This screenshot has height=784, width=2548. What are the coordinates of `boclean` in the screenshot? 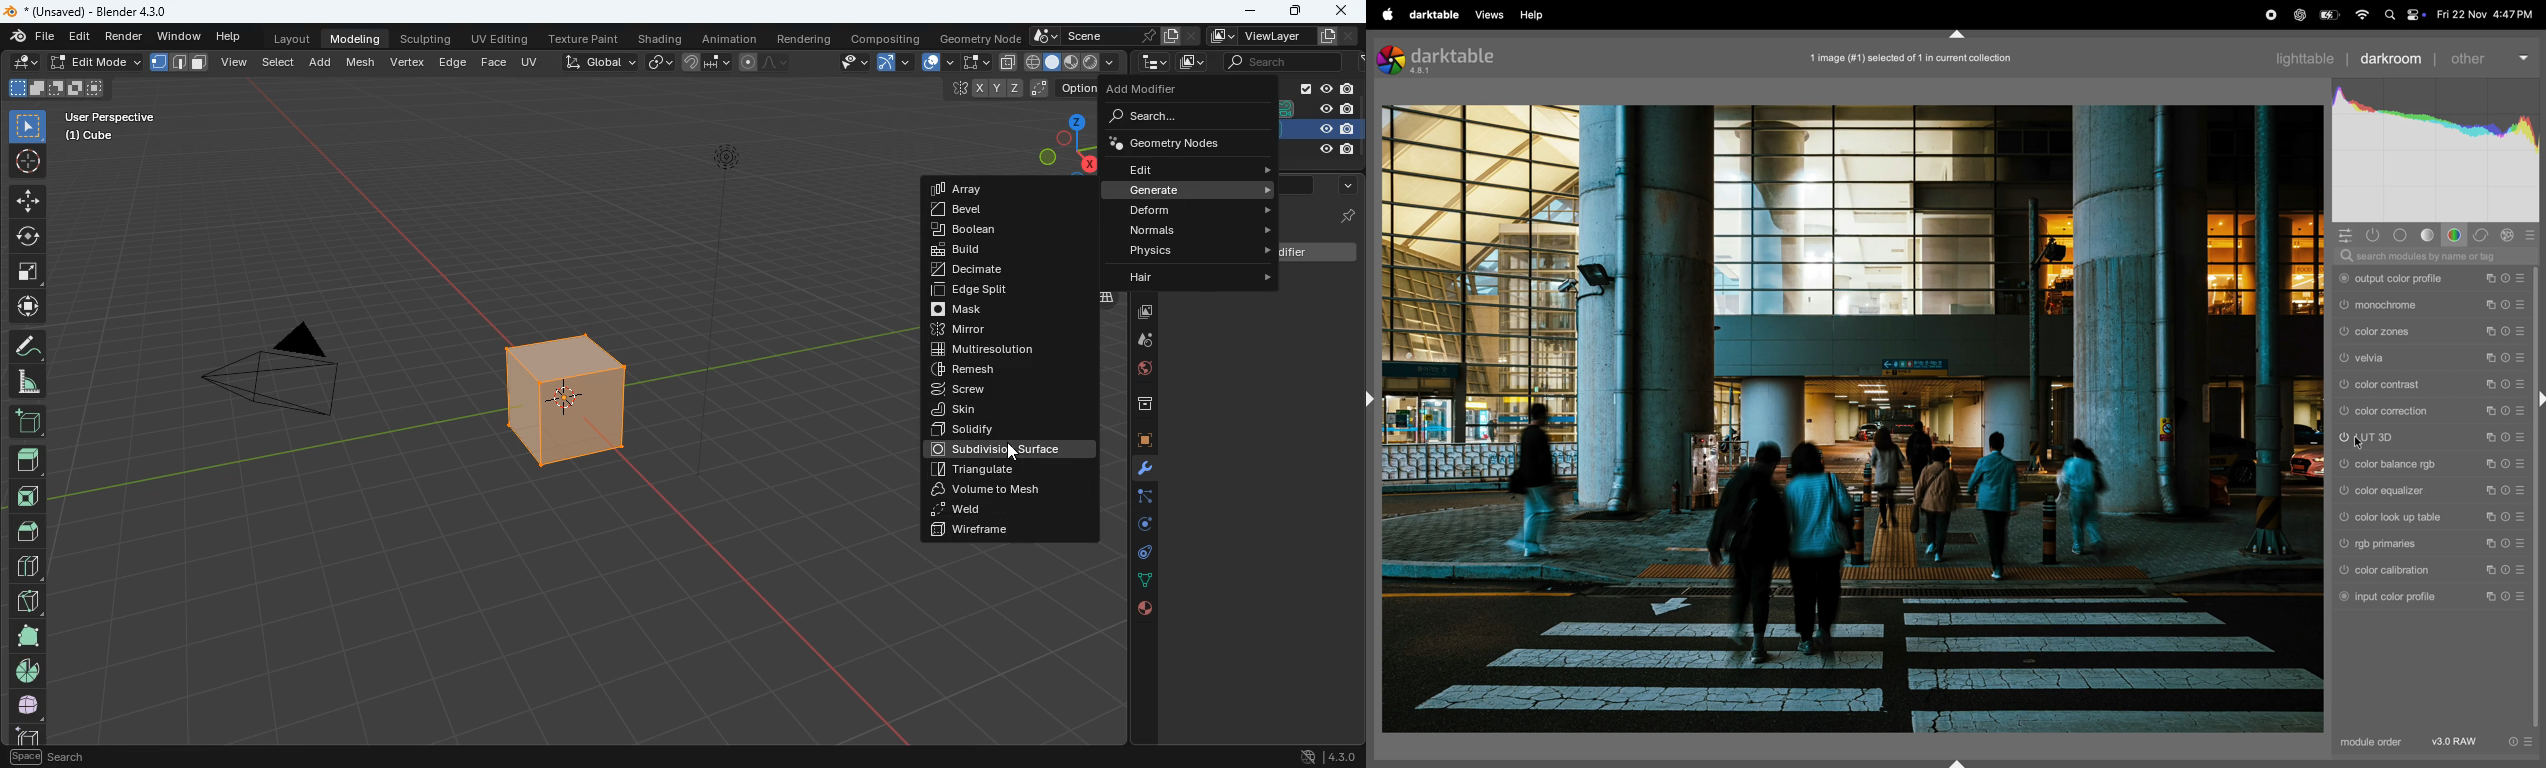 It's located at (979, 229).